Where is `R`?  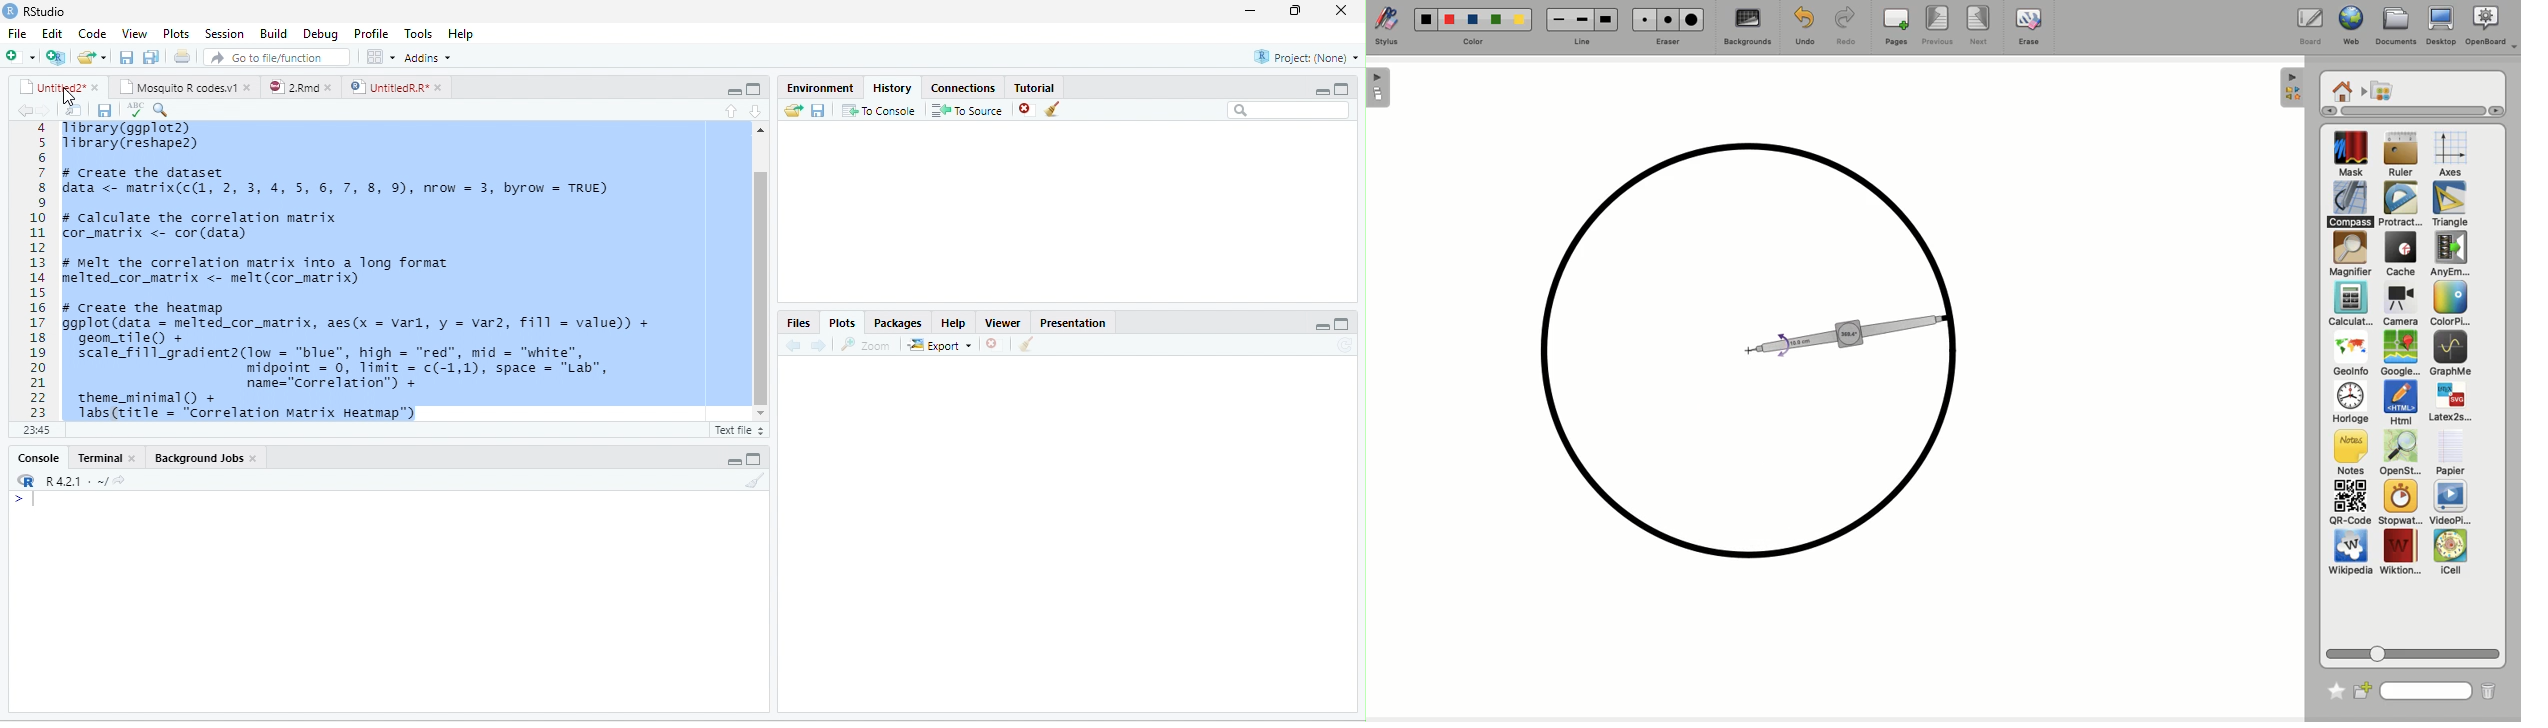 R is located at coordinates (72, 481).